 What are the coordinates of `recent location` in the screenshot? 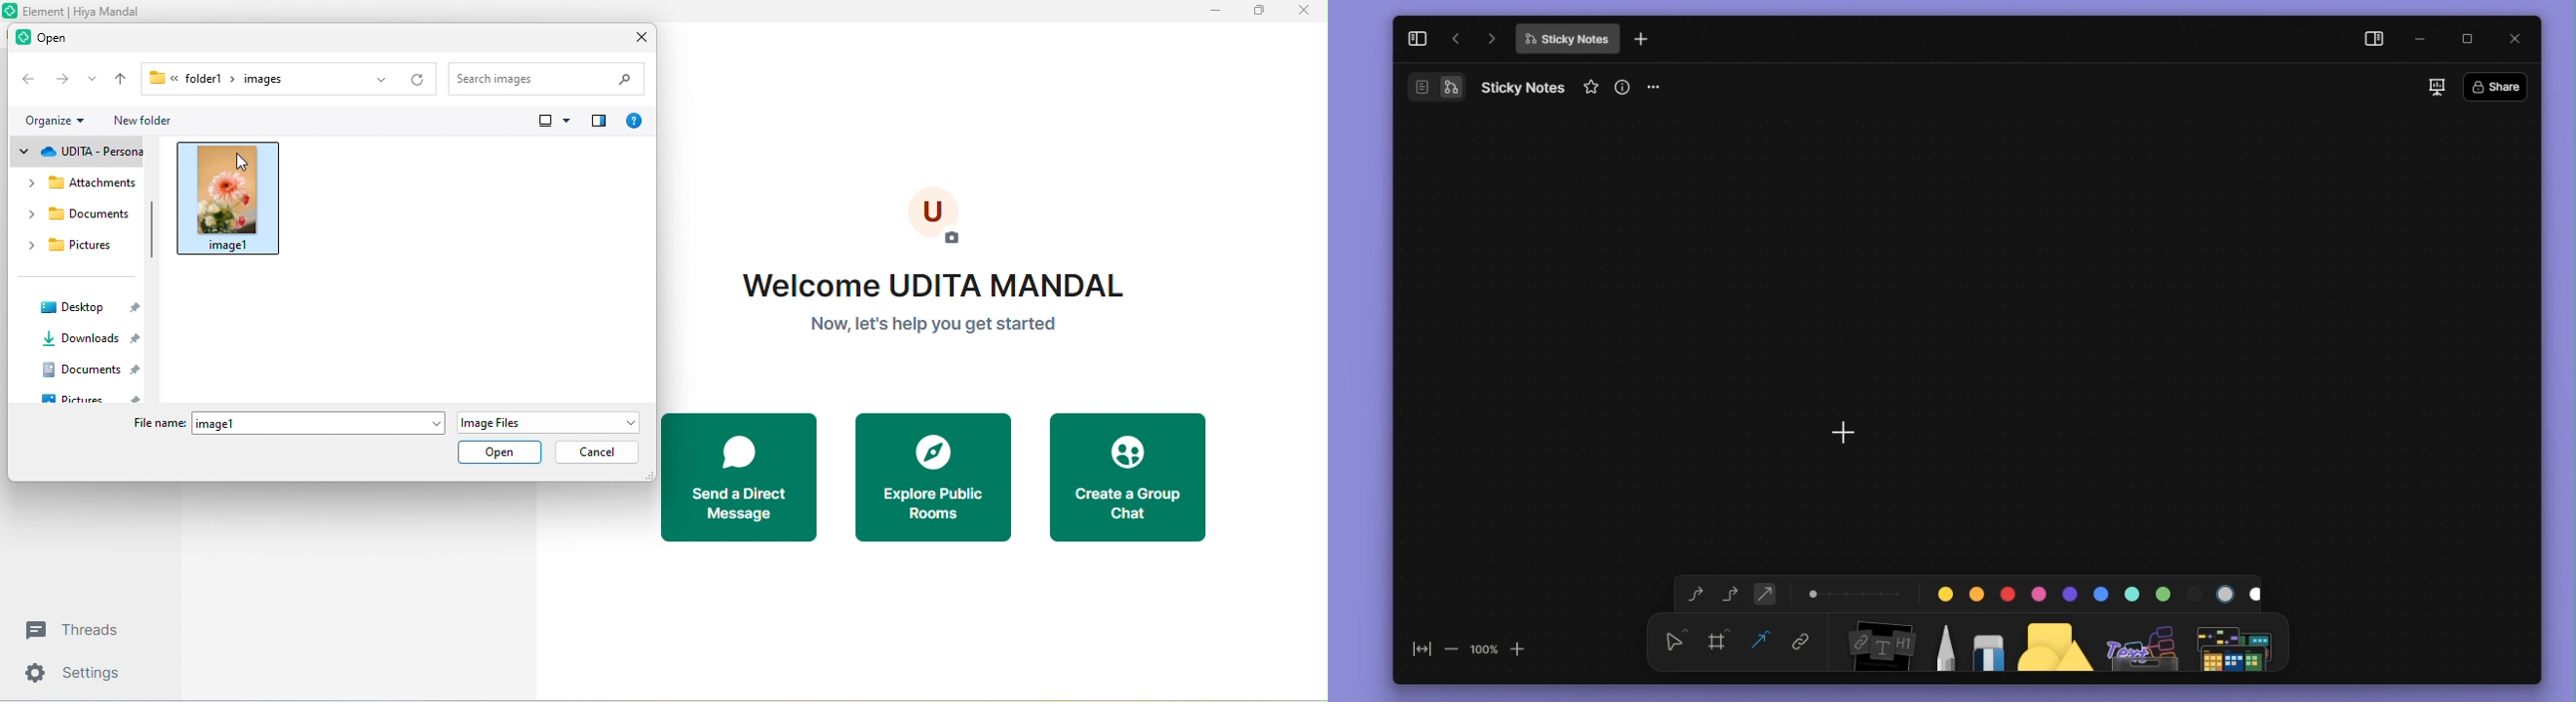 It's located at (91, 81).